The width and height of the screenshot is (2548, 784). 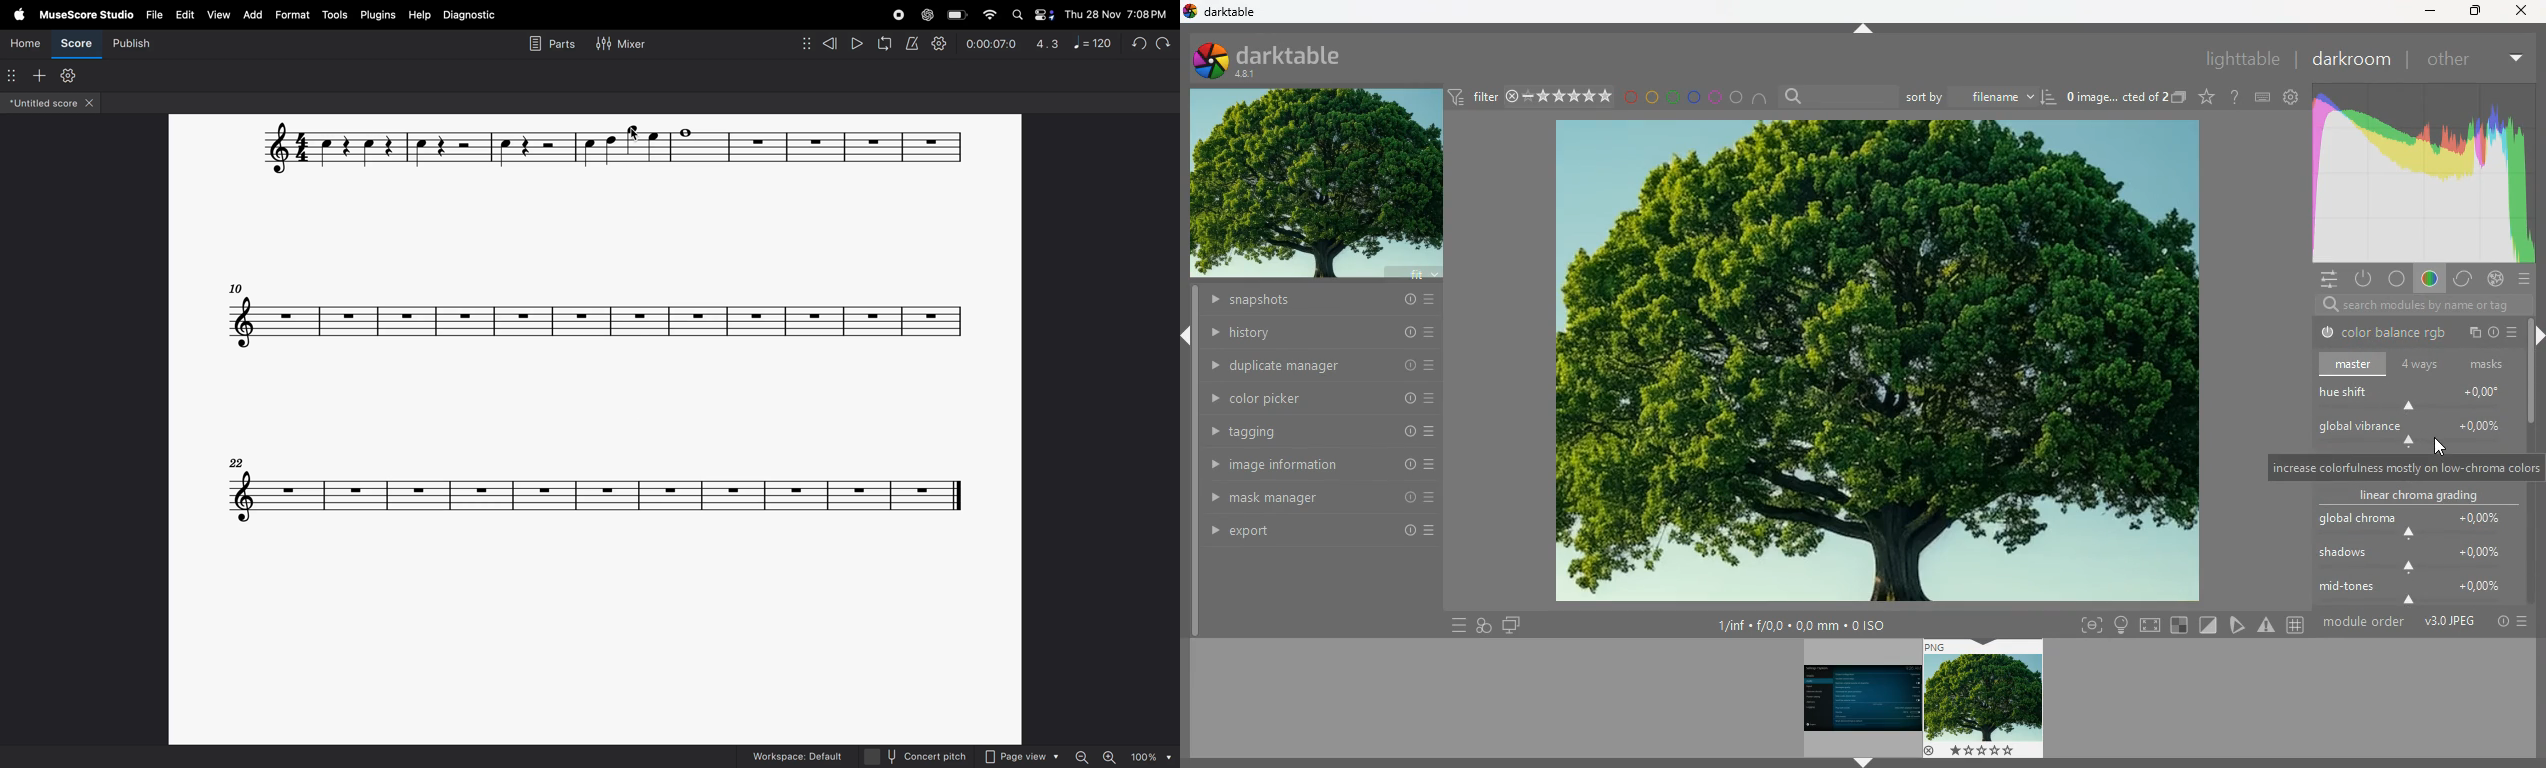 I want to click on edit, so click(x=183, y=15).